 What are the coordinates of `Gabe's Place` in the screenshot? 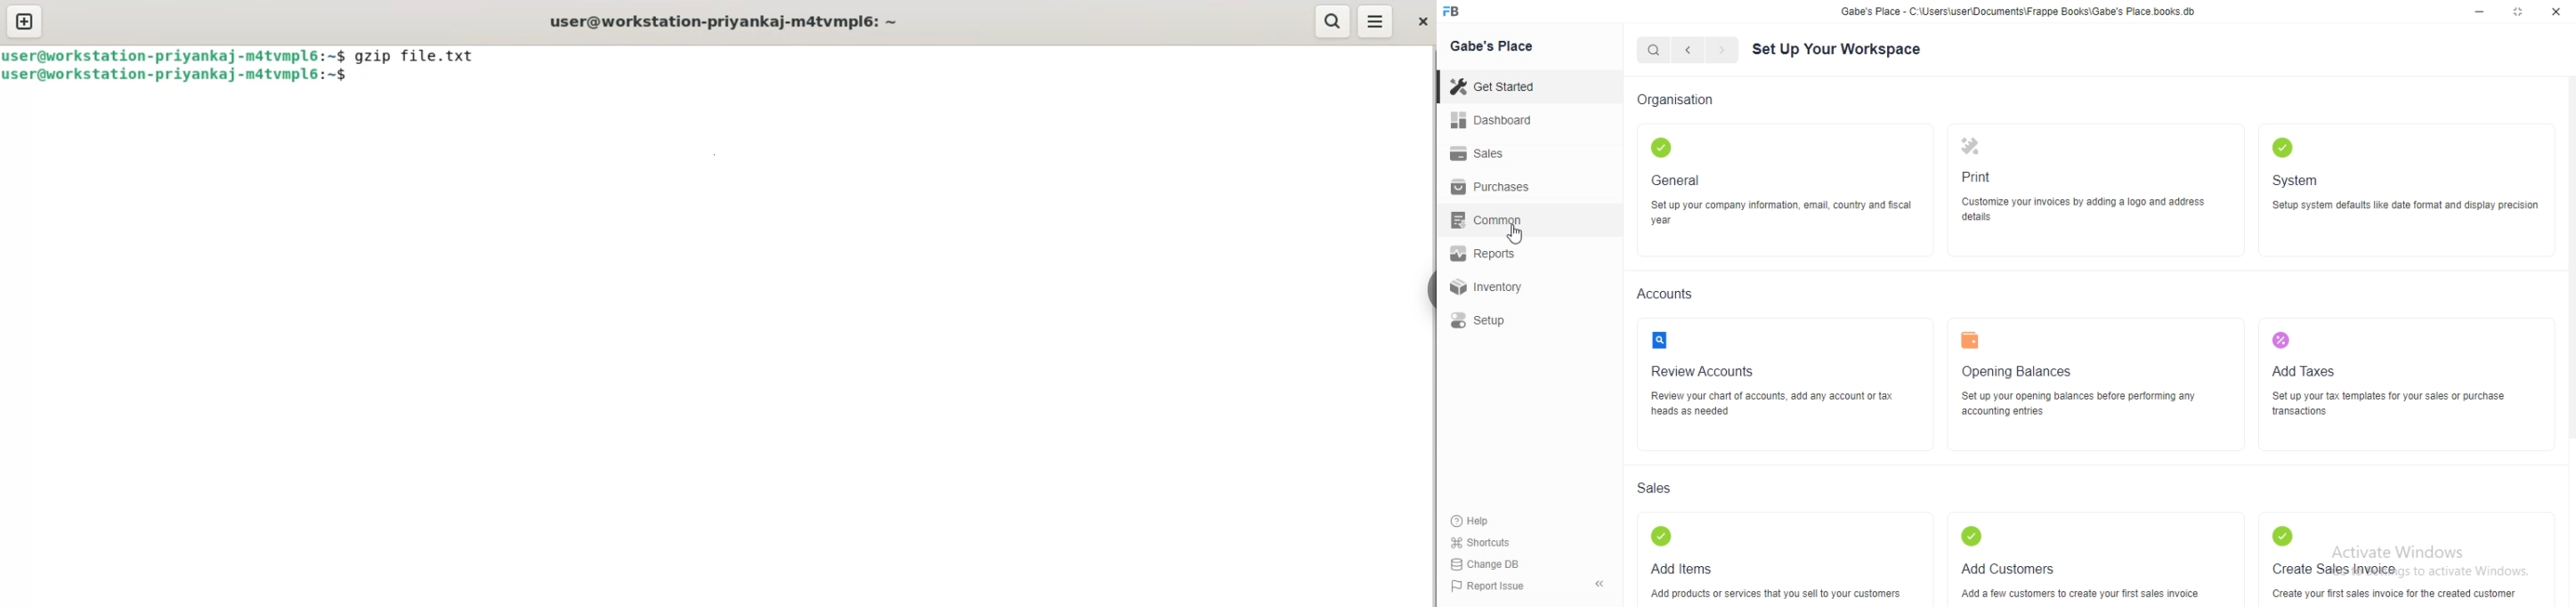 It's located at (1494, 45).